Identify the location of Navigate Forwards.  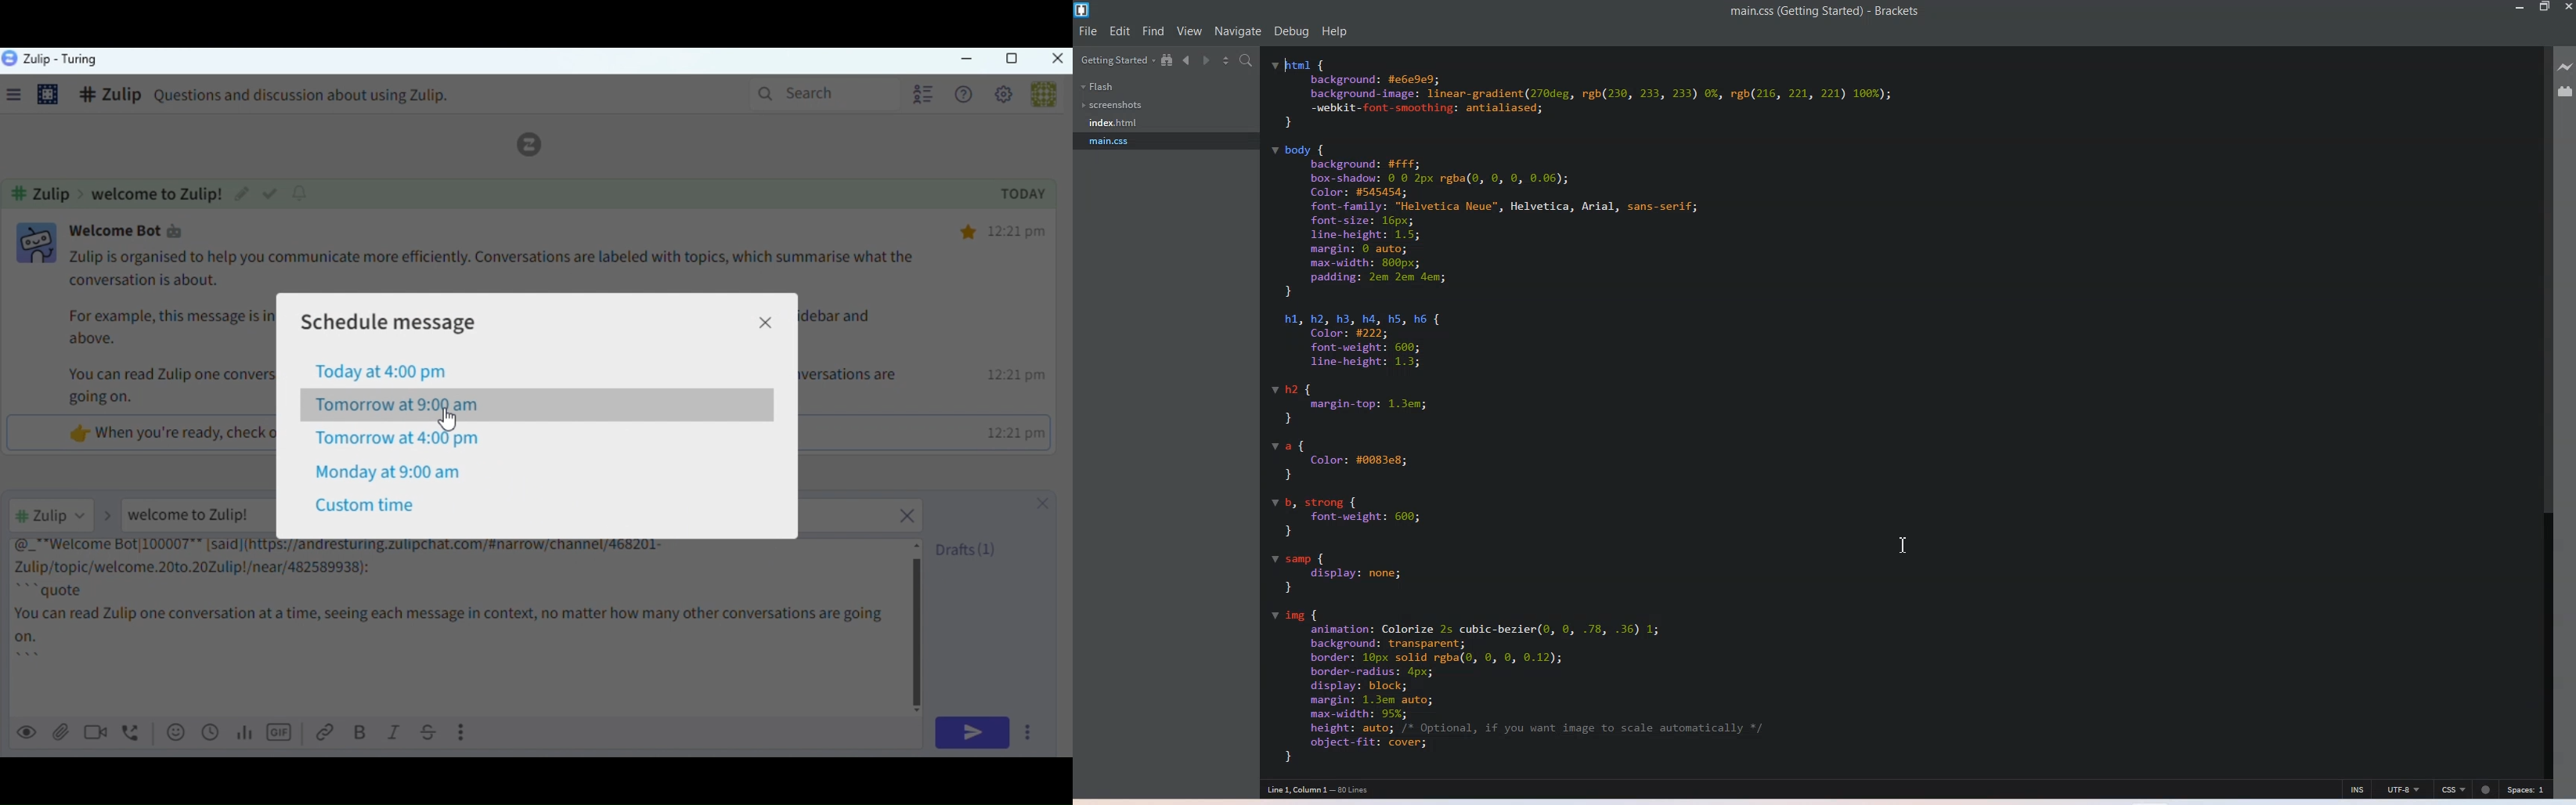
(1204, 60).